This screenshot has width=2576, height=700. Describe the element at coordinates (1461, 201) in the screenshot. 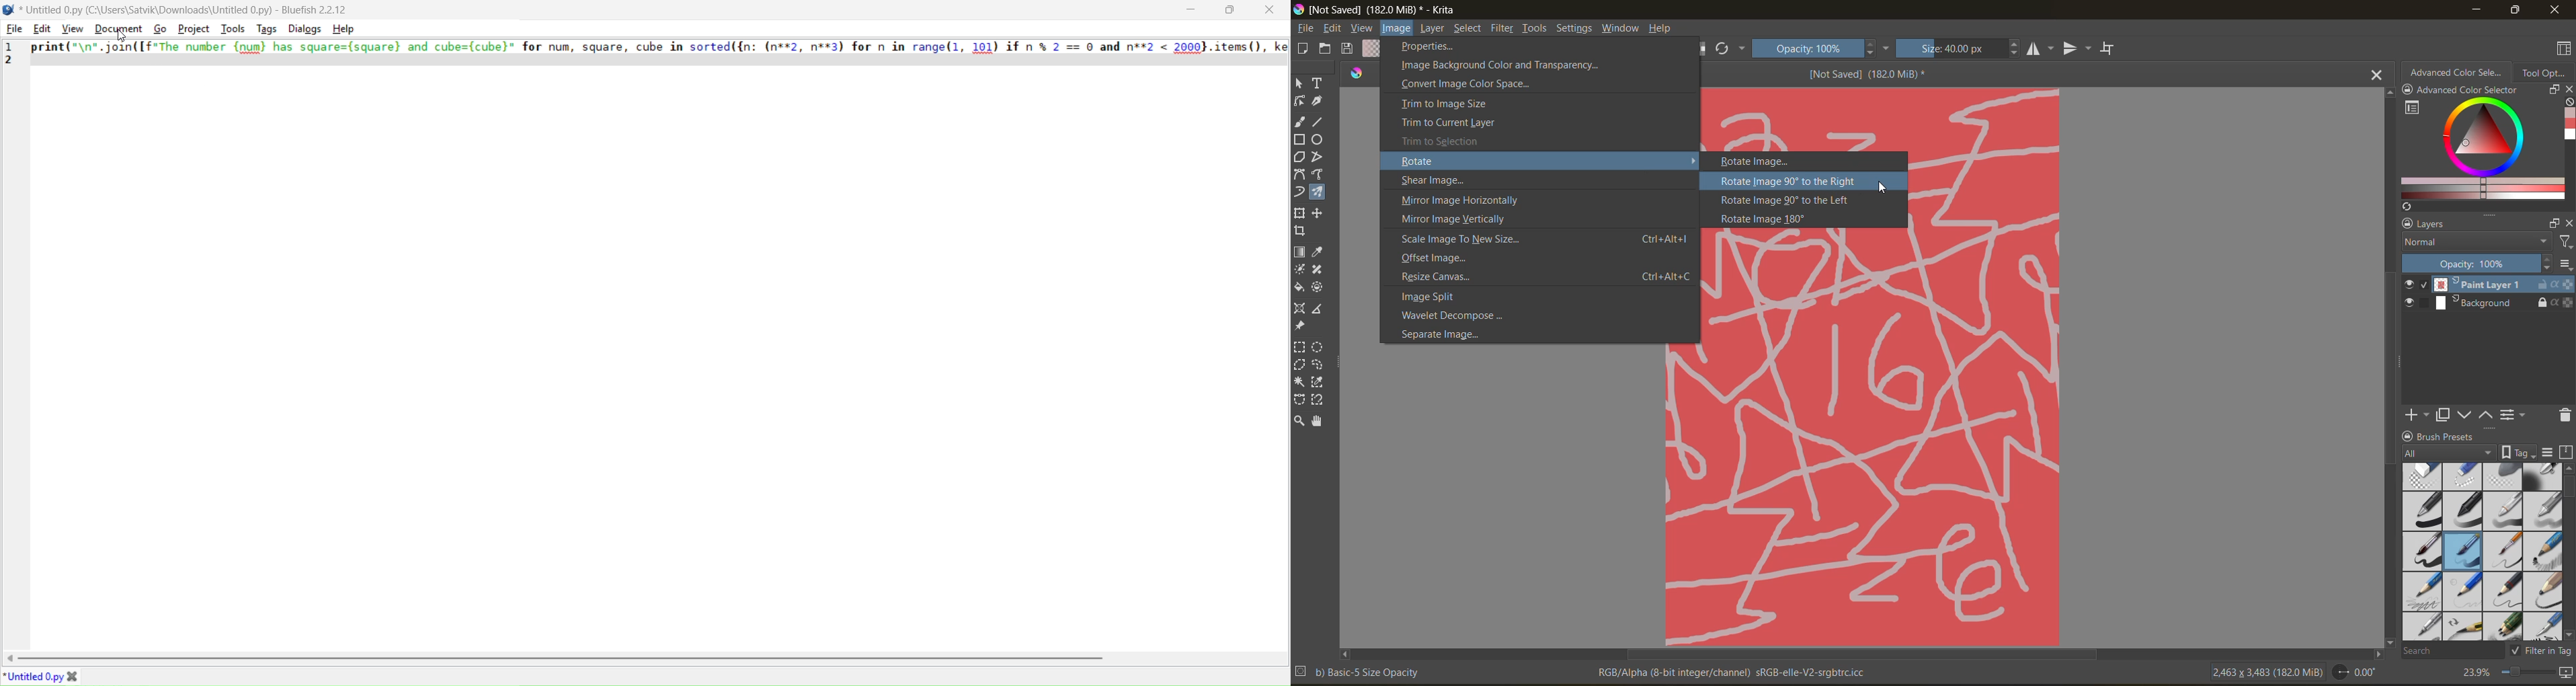

I see `mirror image horizontally` at that location.